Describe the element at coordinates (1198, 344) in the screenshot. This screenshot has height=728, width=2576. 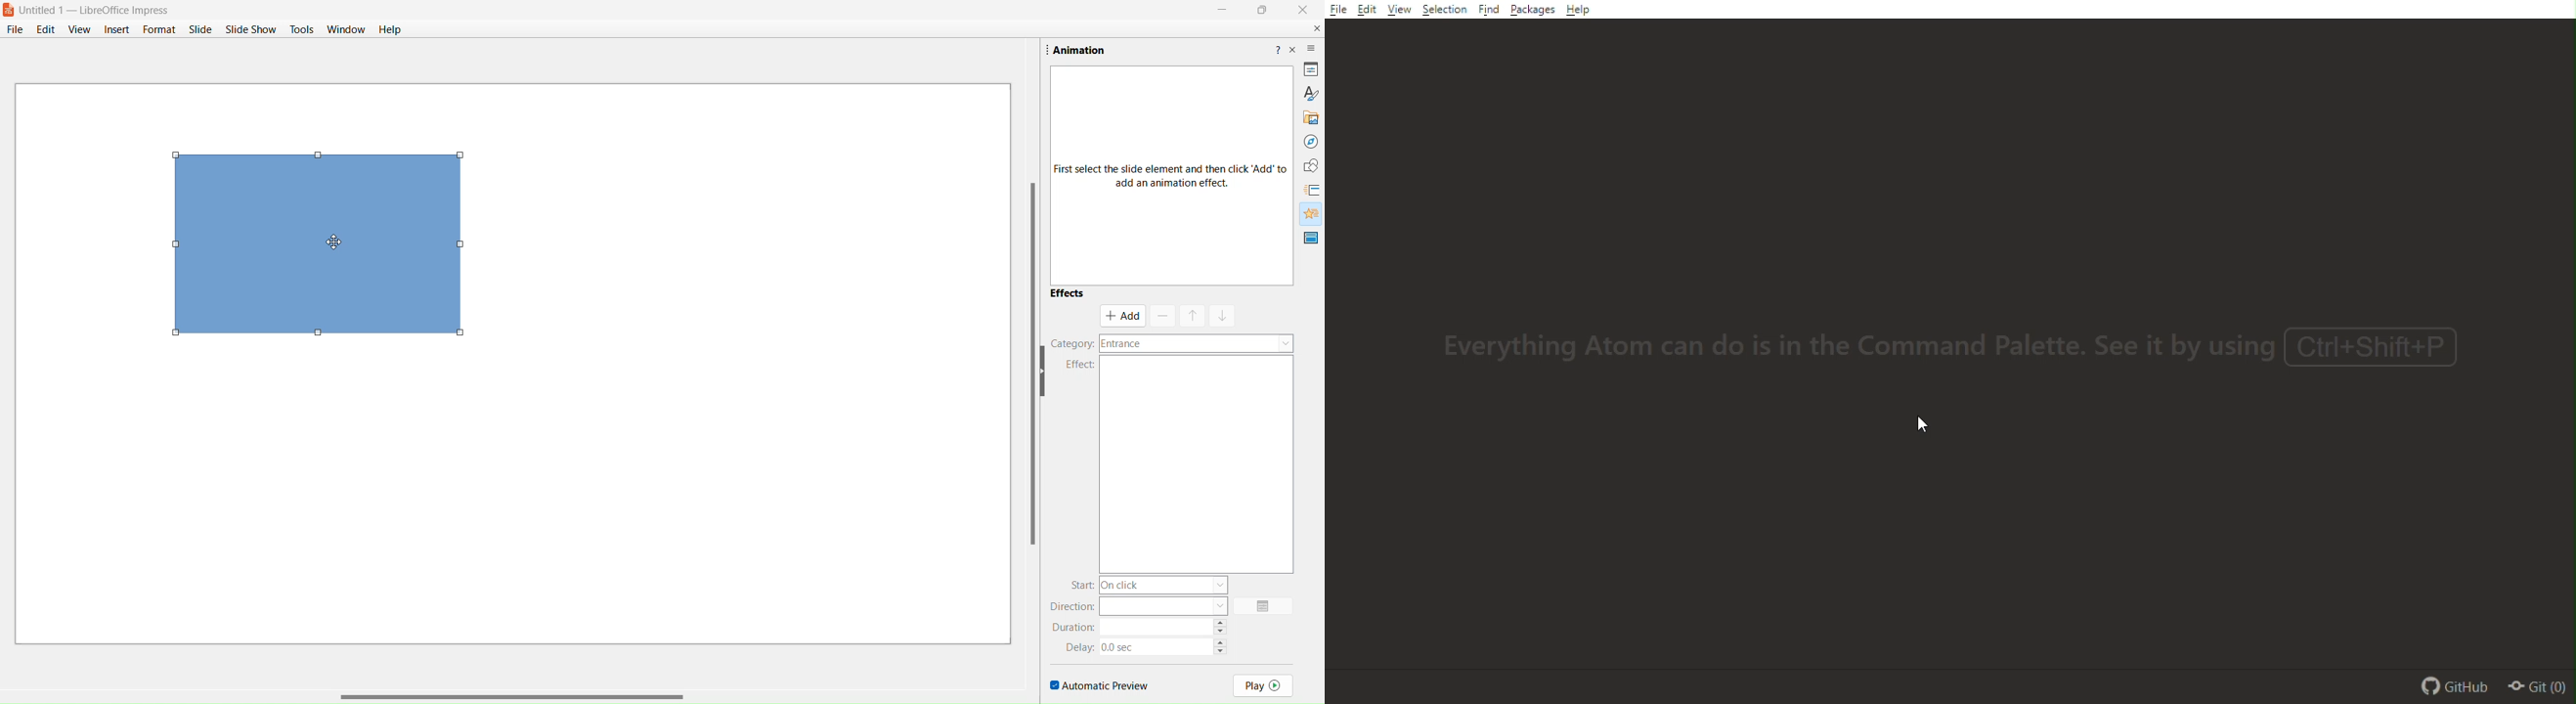
I see `category dropdown` at that location.